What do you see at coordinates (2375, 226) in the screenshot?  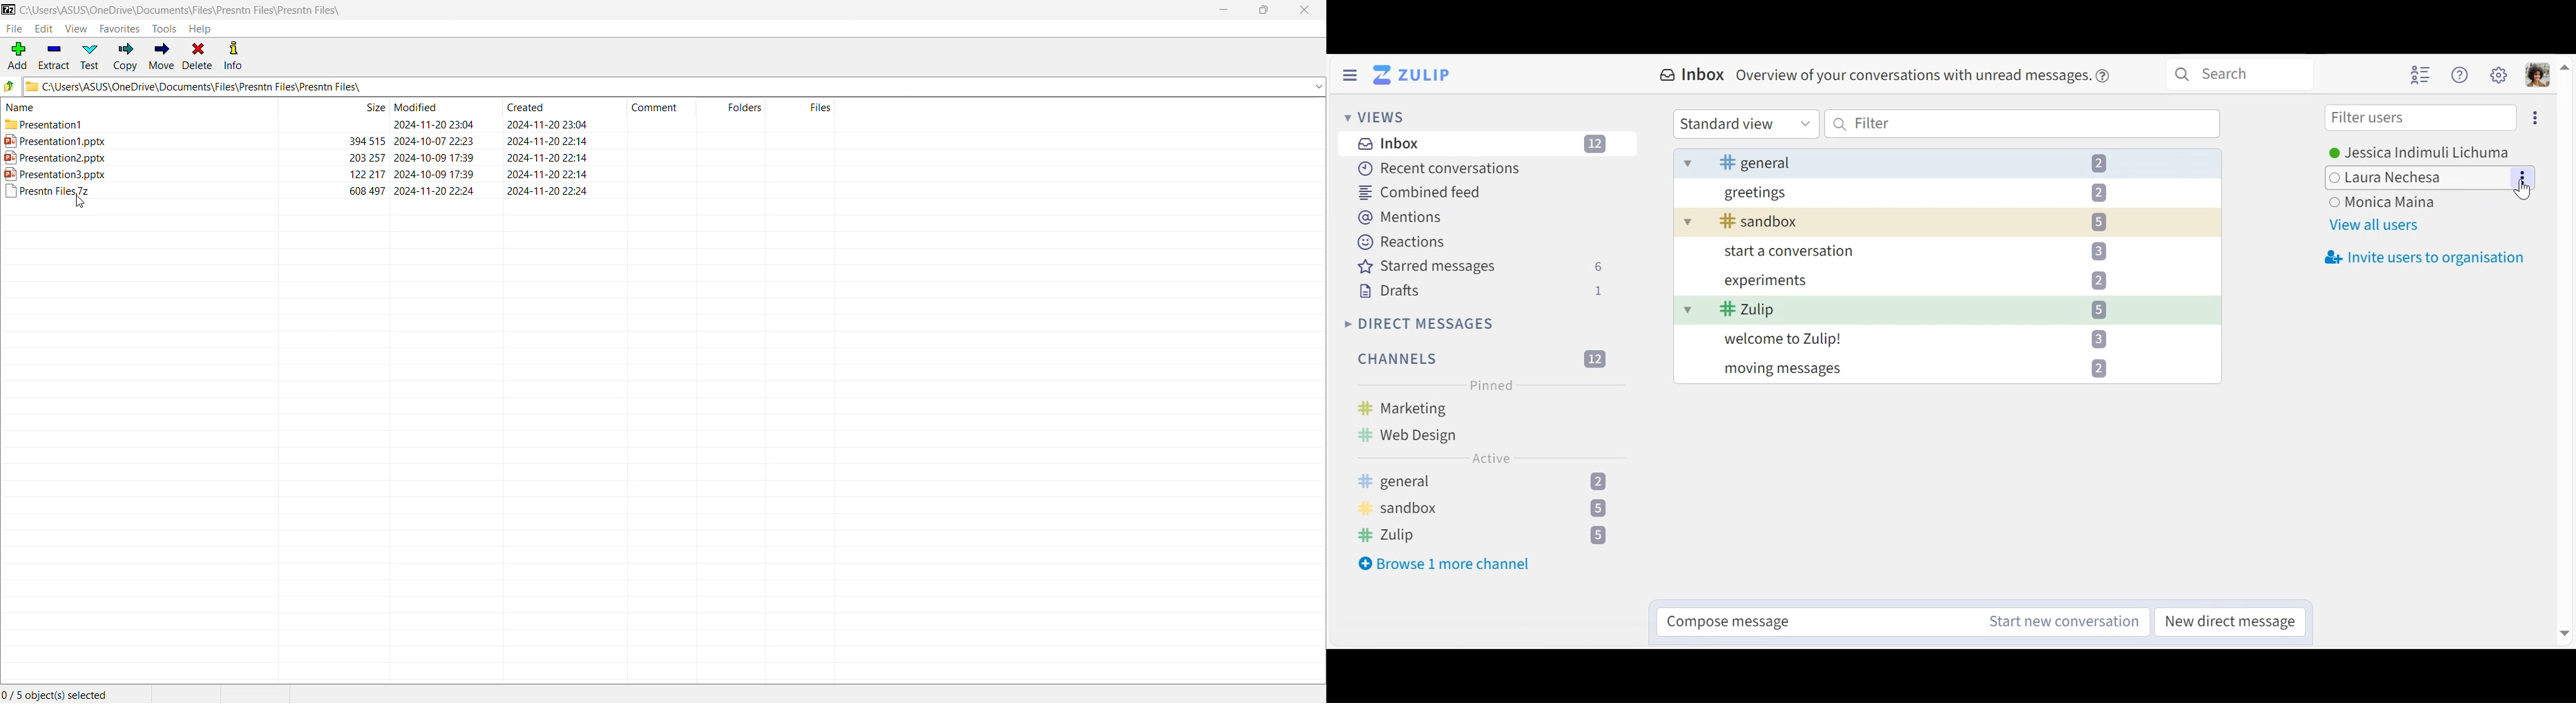 I see `View all users` at bounding box center [2375, 226].